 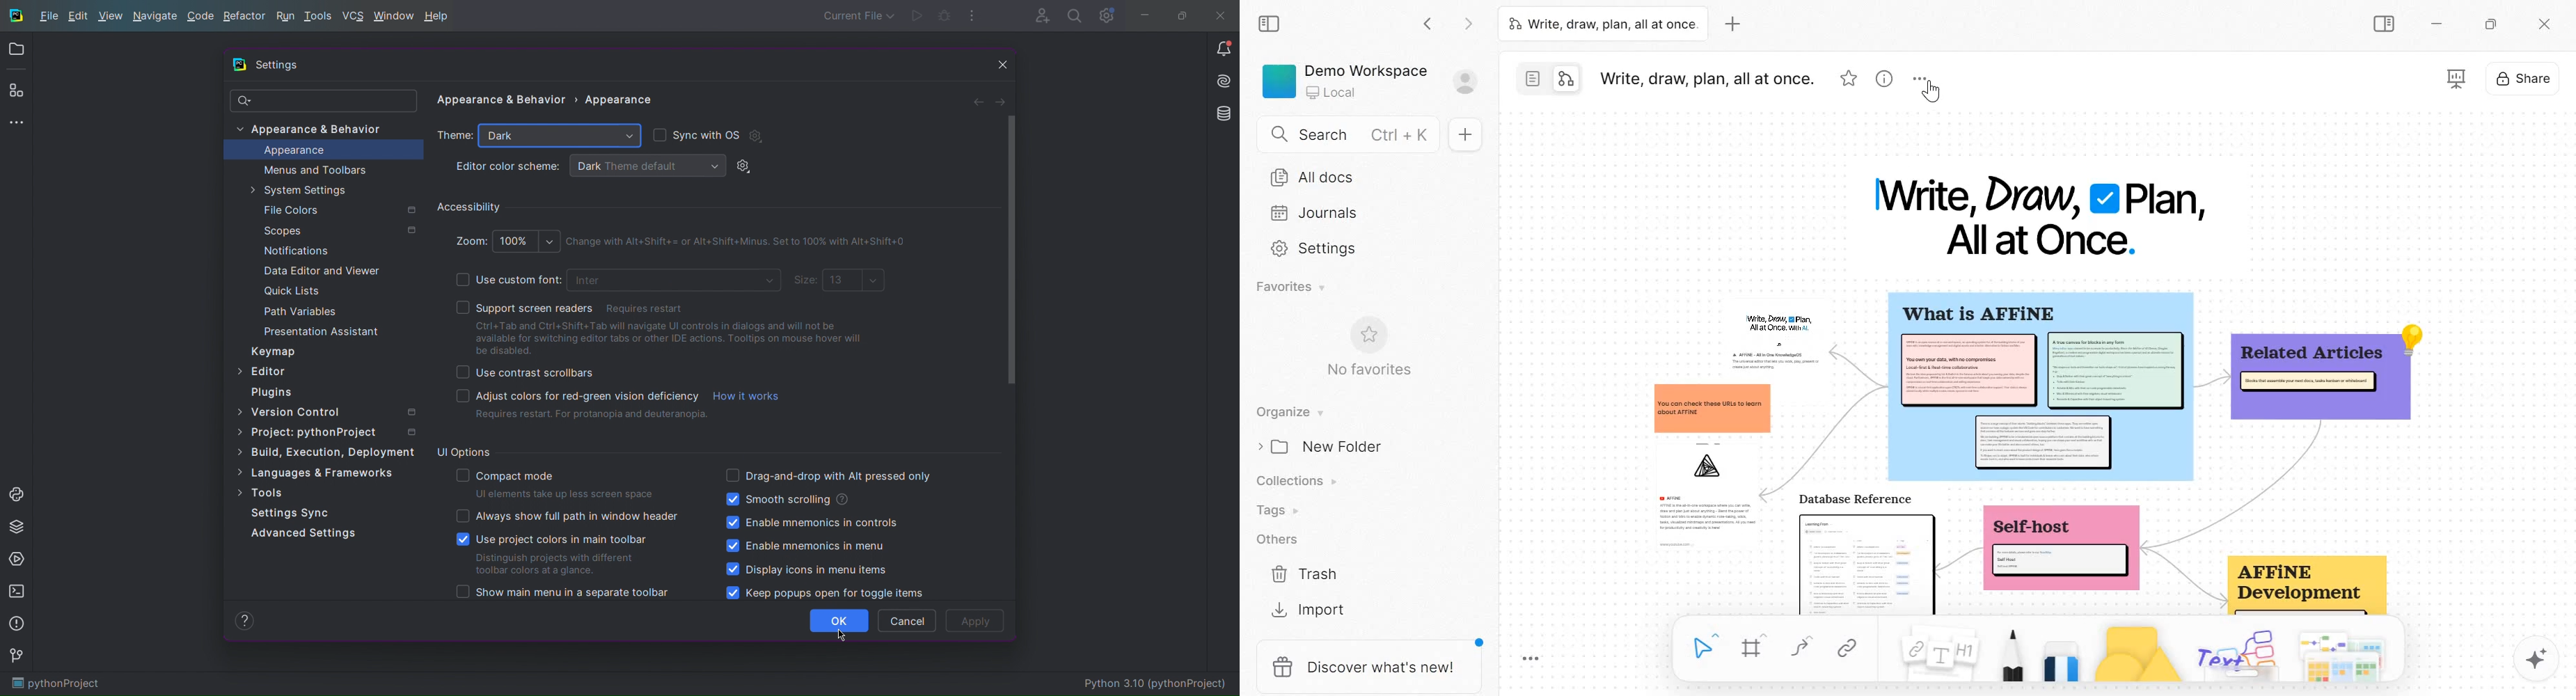 I want to click on discover what's new!, so click(x=1368, y=667).